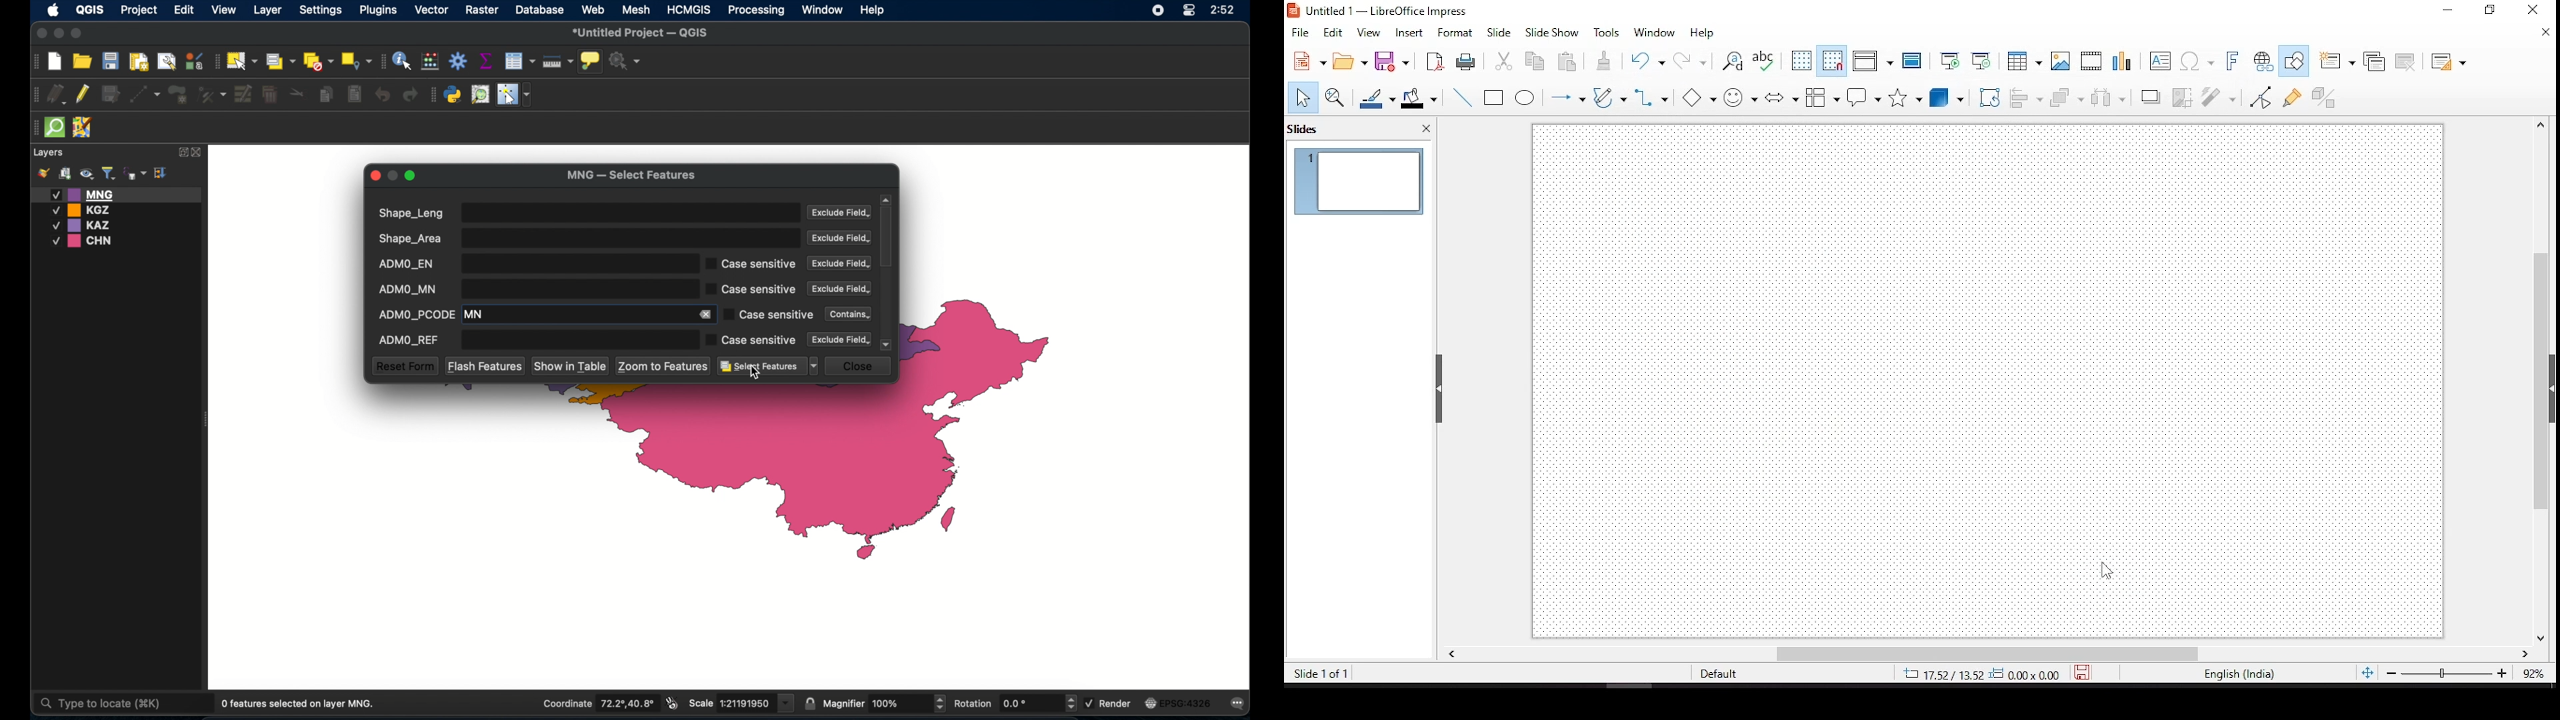 This screenshot has height=728, width=2576. What do you see at coordinates (1527, 98) in the screenshot?
I see `ellipse` at bounding box center [1527, 98].